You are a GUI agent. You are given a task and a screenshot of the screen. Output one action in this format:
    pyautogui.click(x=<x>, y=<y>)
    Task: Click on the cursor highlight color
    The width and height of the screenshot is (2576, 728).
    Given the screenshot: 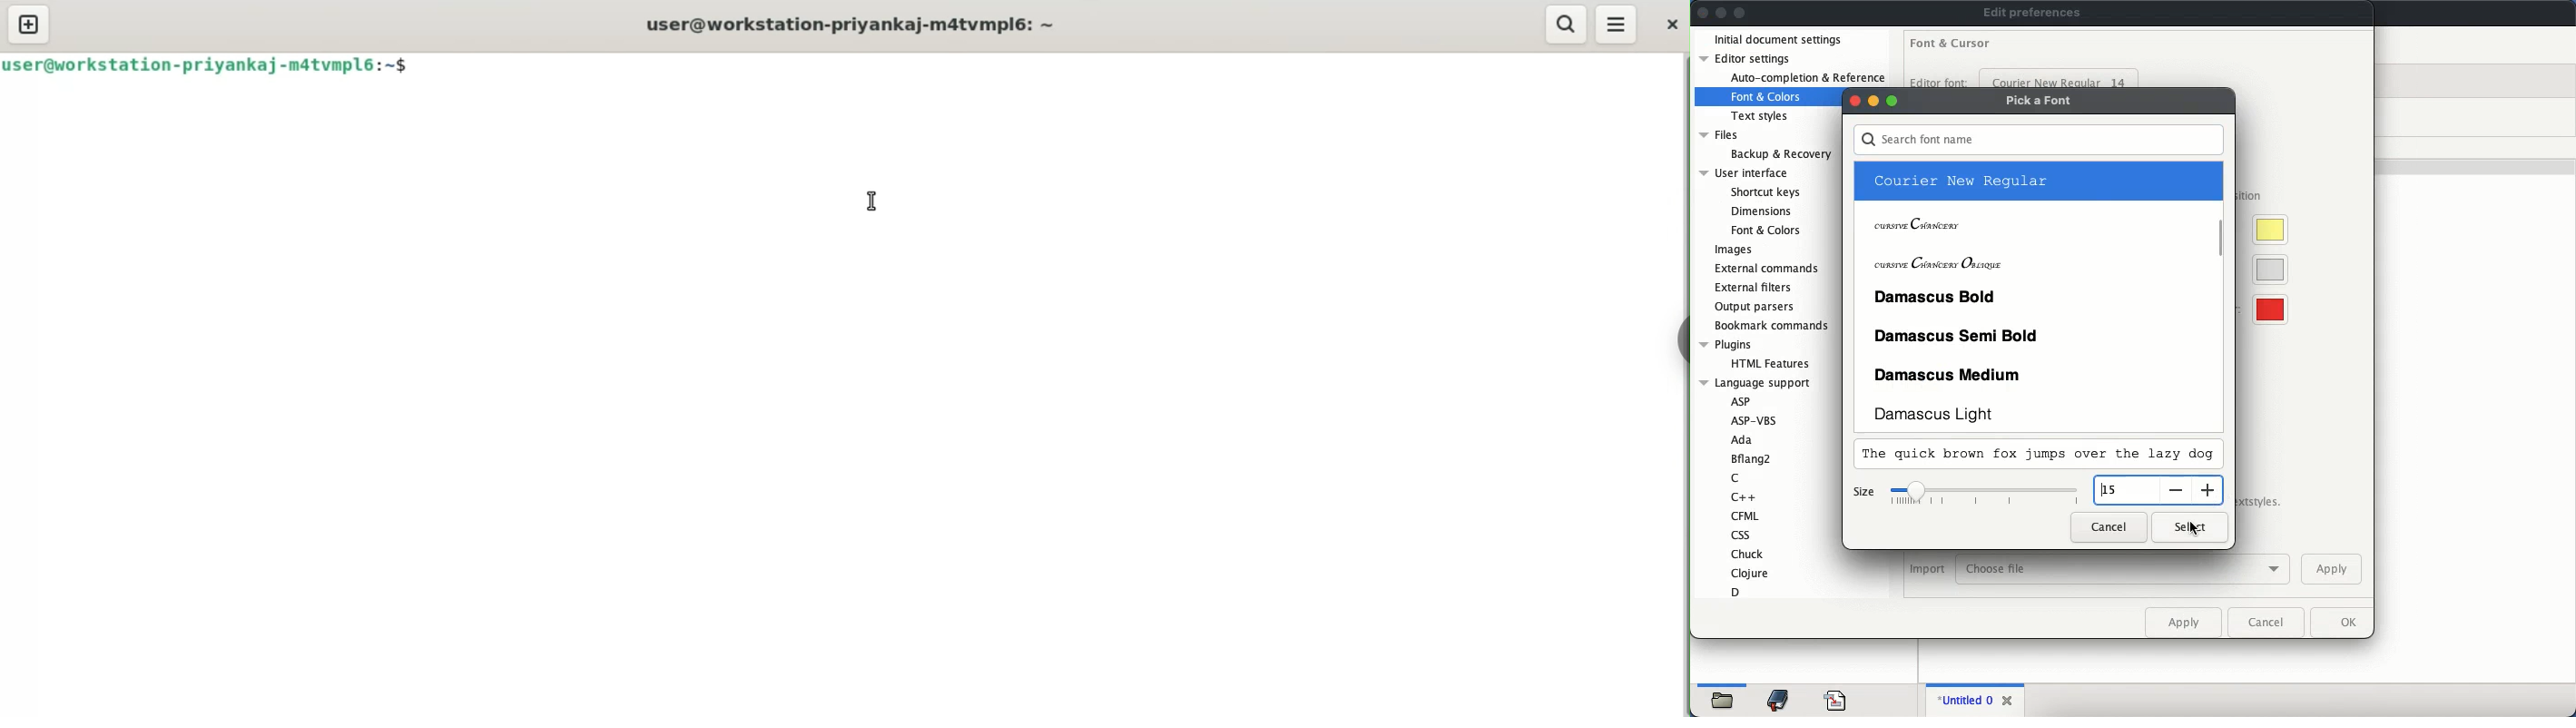 What is the action you would take?
    pyautogui.click(x=2266, y=230)
    